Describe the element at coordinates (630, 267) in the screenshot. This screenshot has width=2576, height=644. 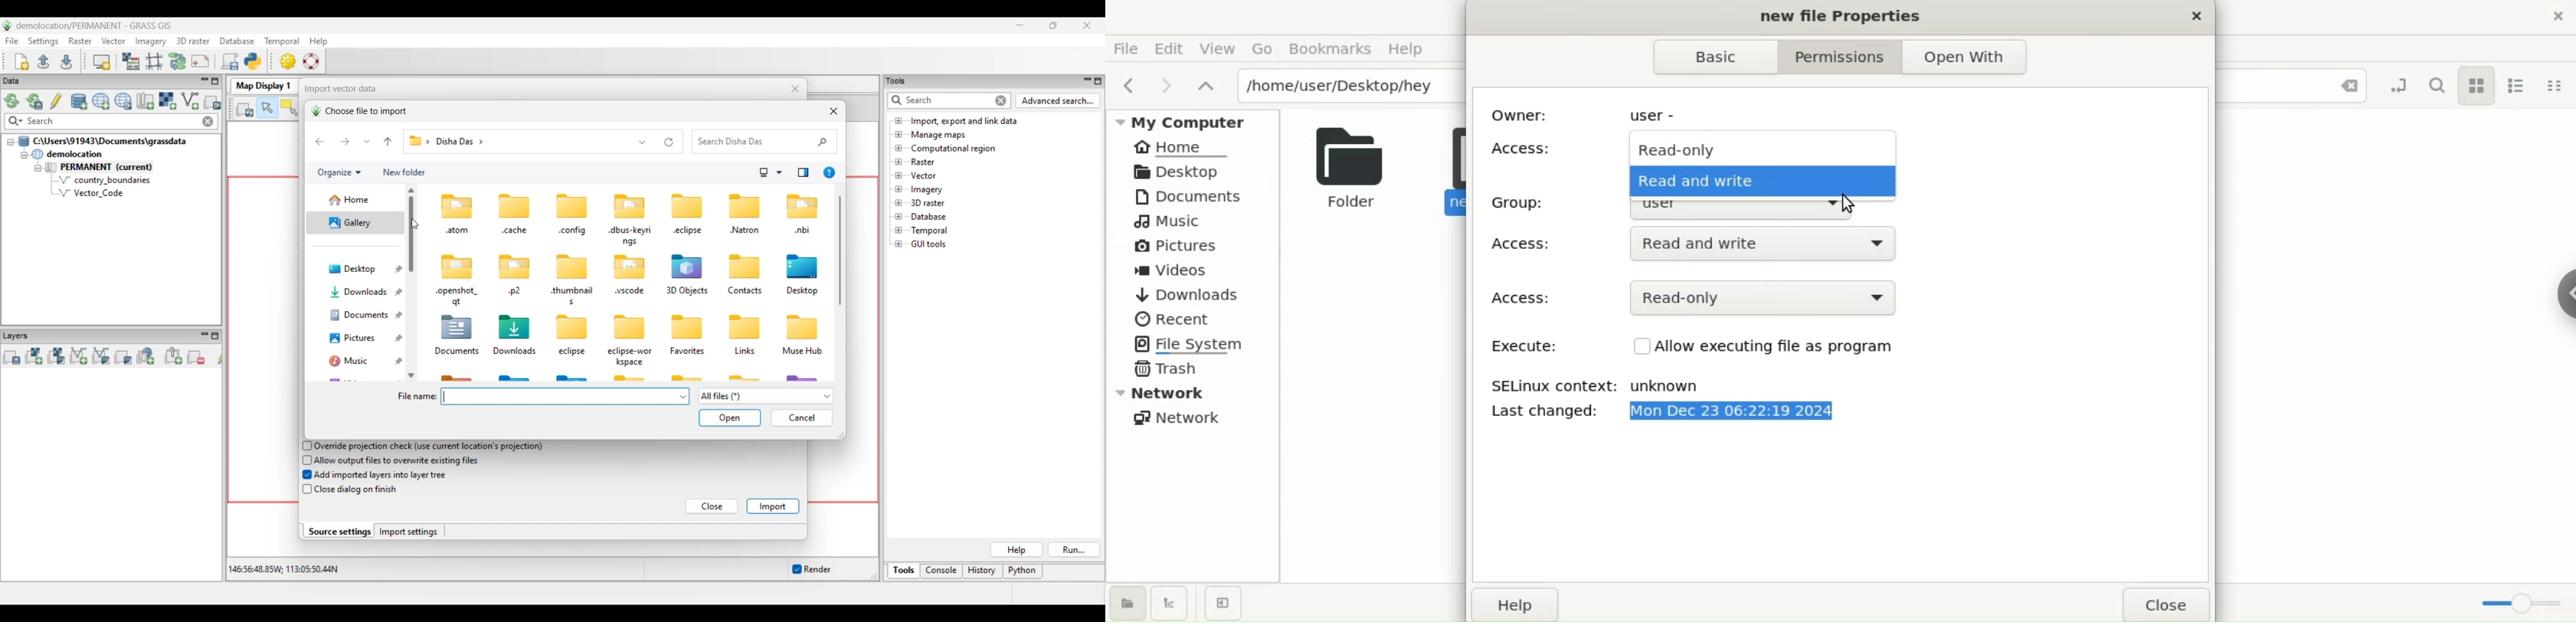
I see `icon` at that location.